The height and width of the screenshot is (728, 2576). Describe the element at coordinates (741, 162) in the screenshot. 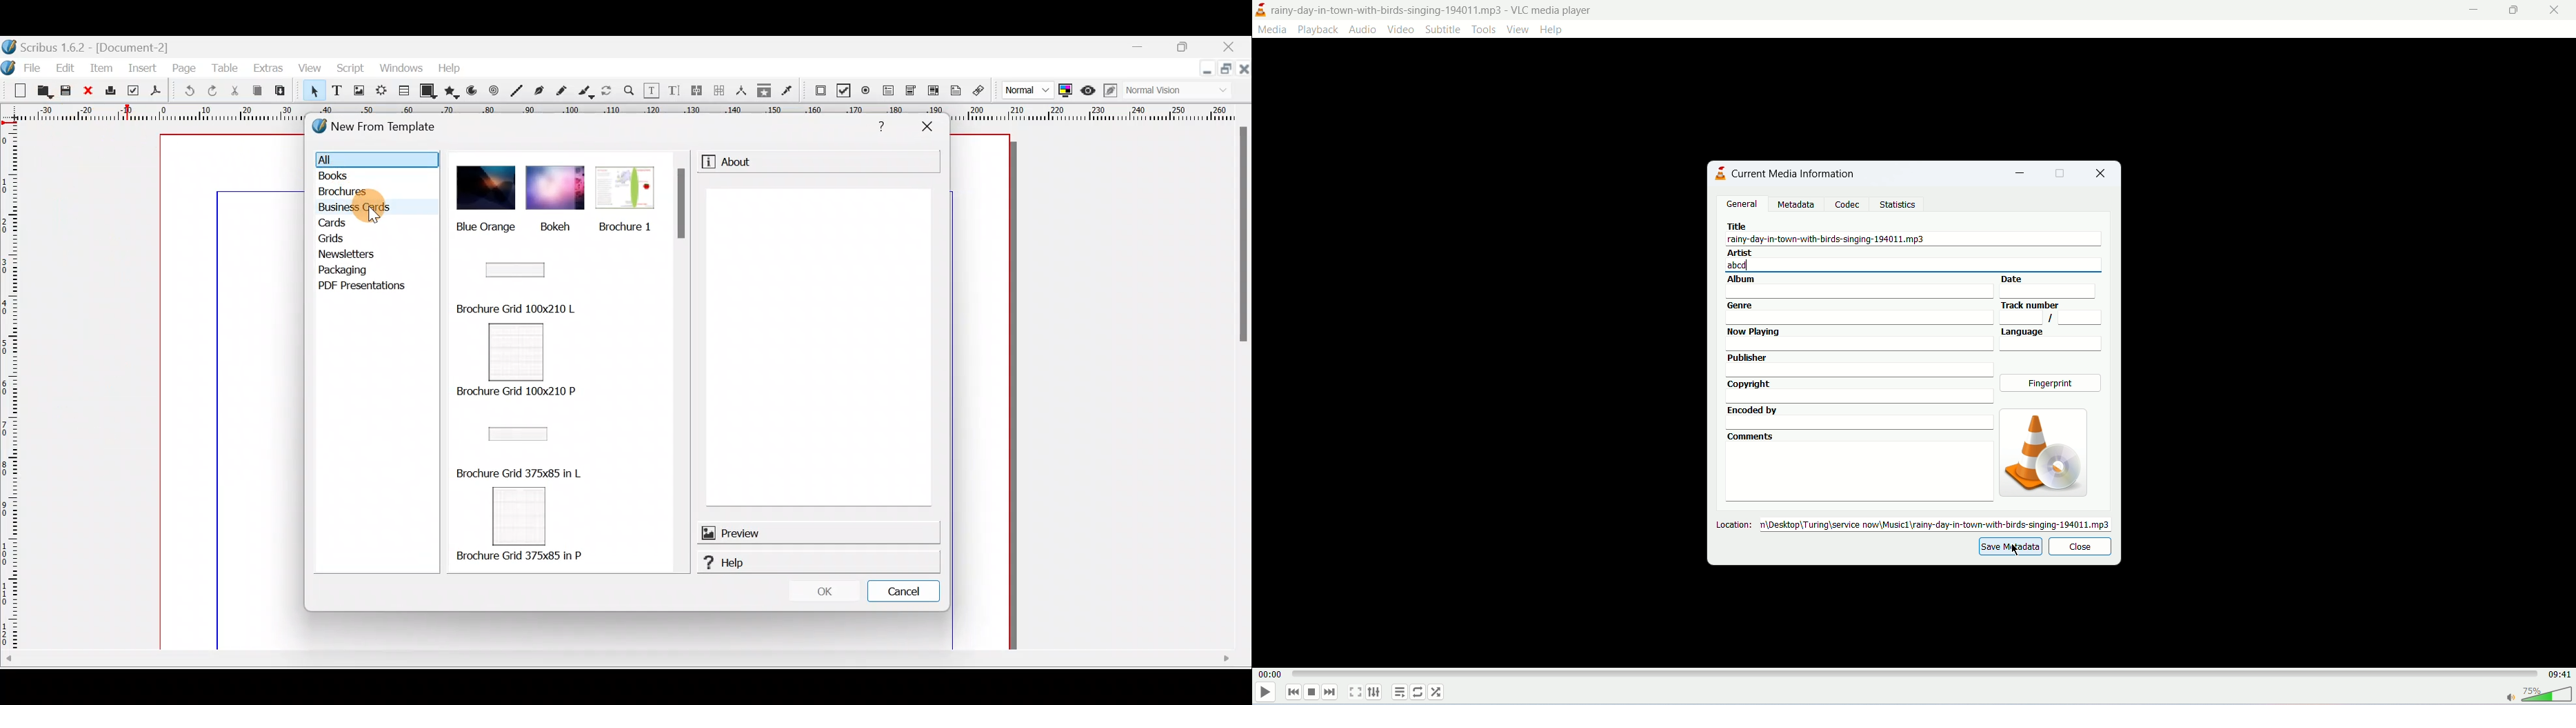

I see `About` at that location.